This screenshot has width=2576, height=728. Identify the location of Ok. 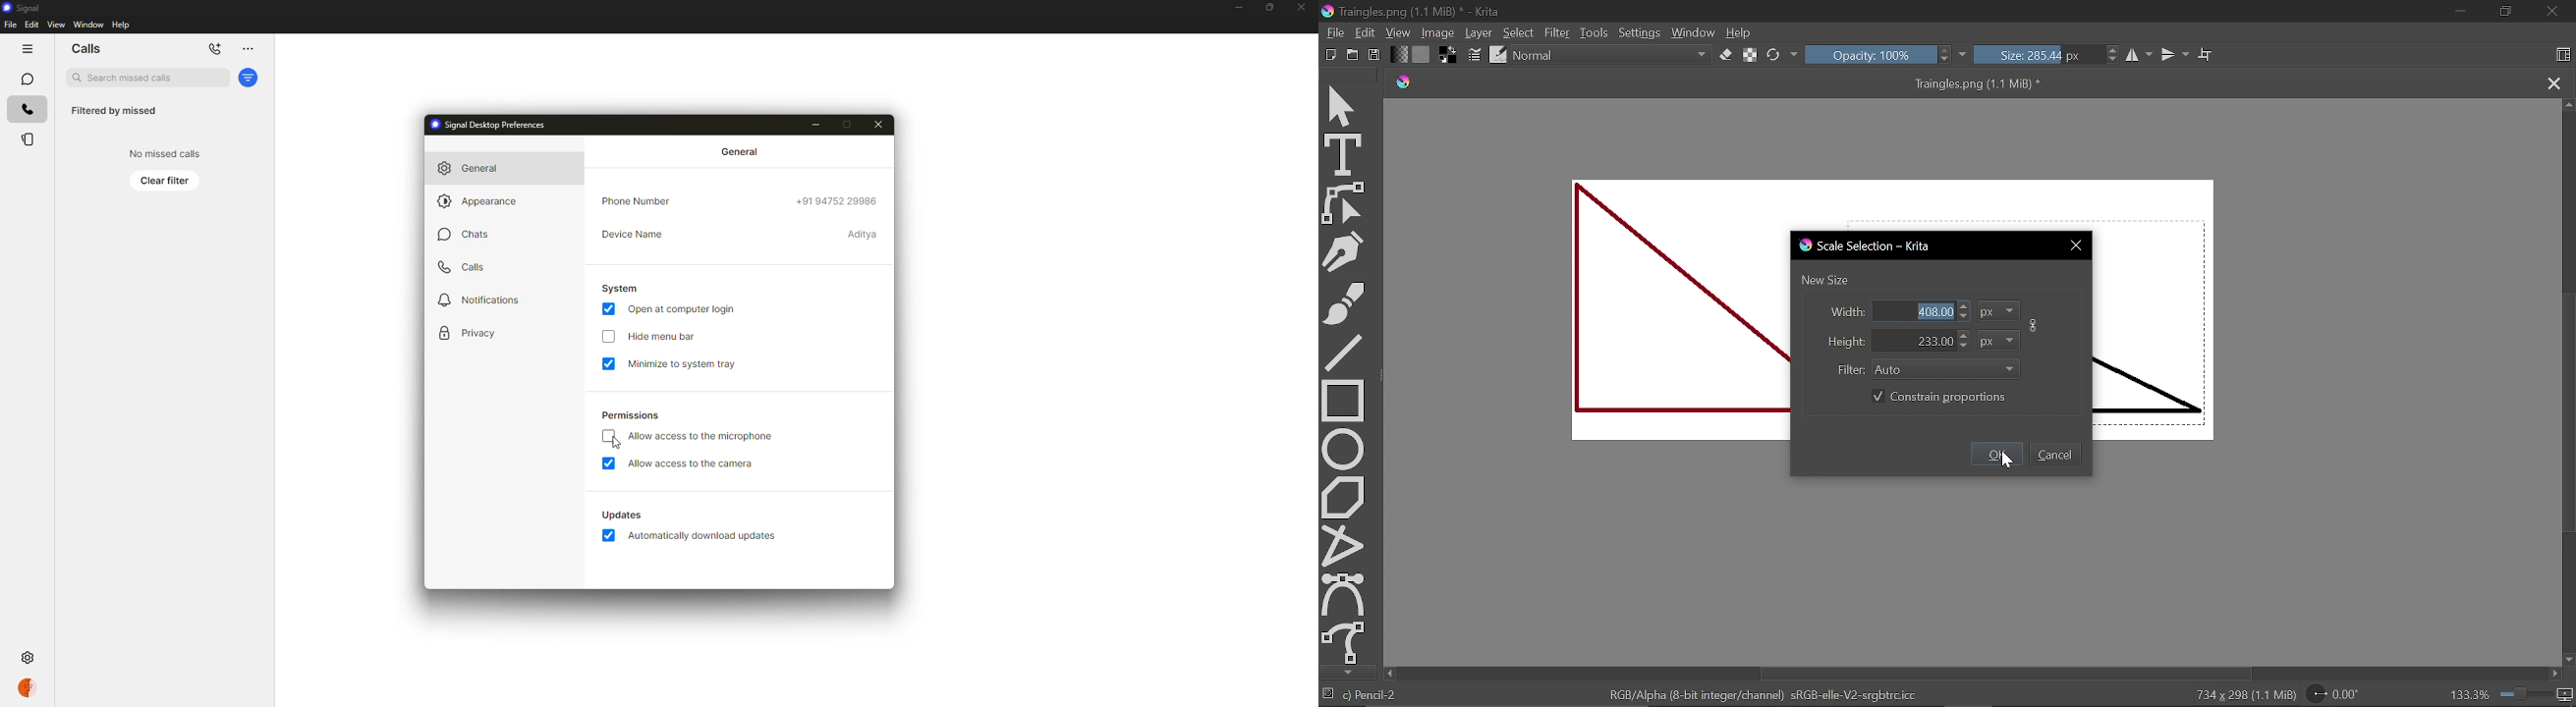
(1998, 454).